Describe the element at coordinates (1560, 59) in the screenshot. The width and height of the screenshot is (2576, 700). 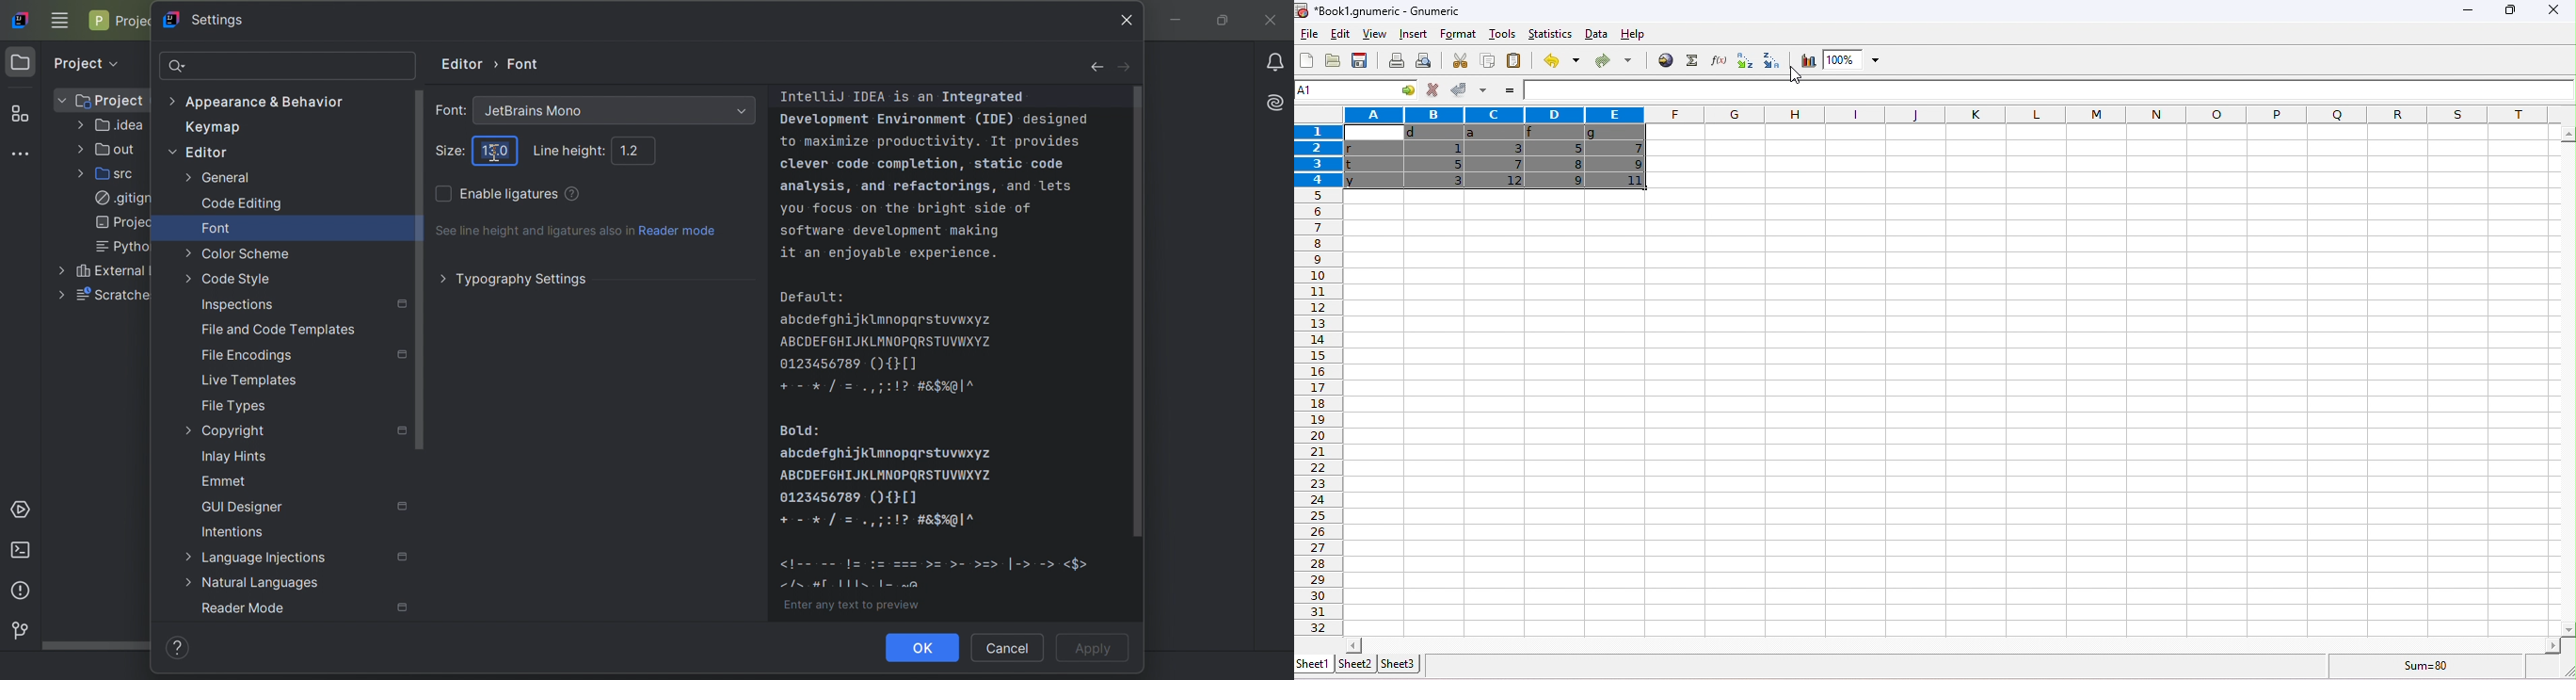
I see `undo` at that location.